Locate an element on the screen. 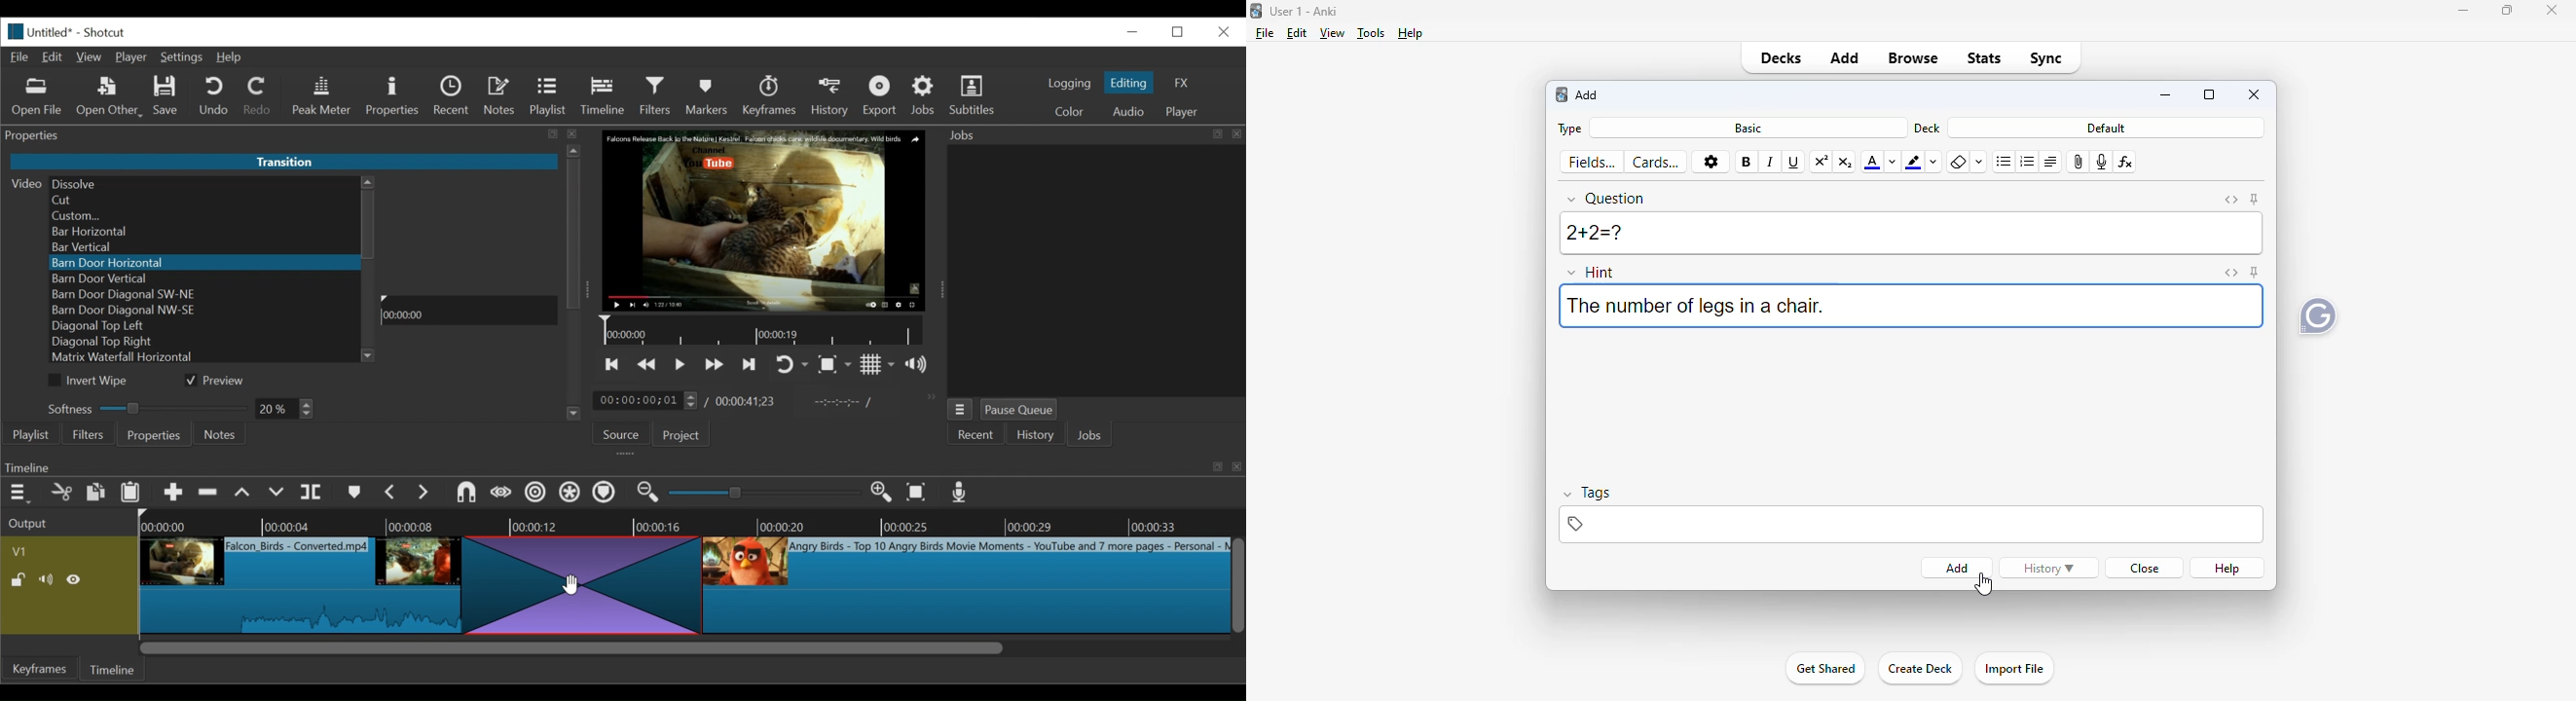 This screenshot has height=728, width=2576. text color is located at coordinates (1871, 164).